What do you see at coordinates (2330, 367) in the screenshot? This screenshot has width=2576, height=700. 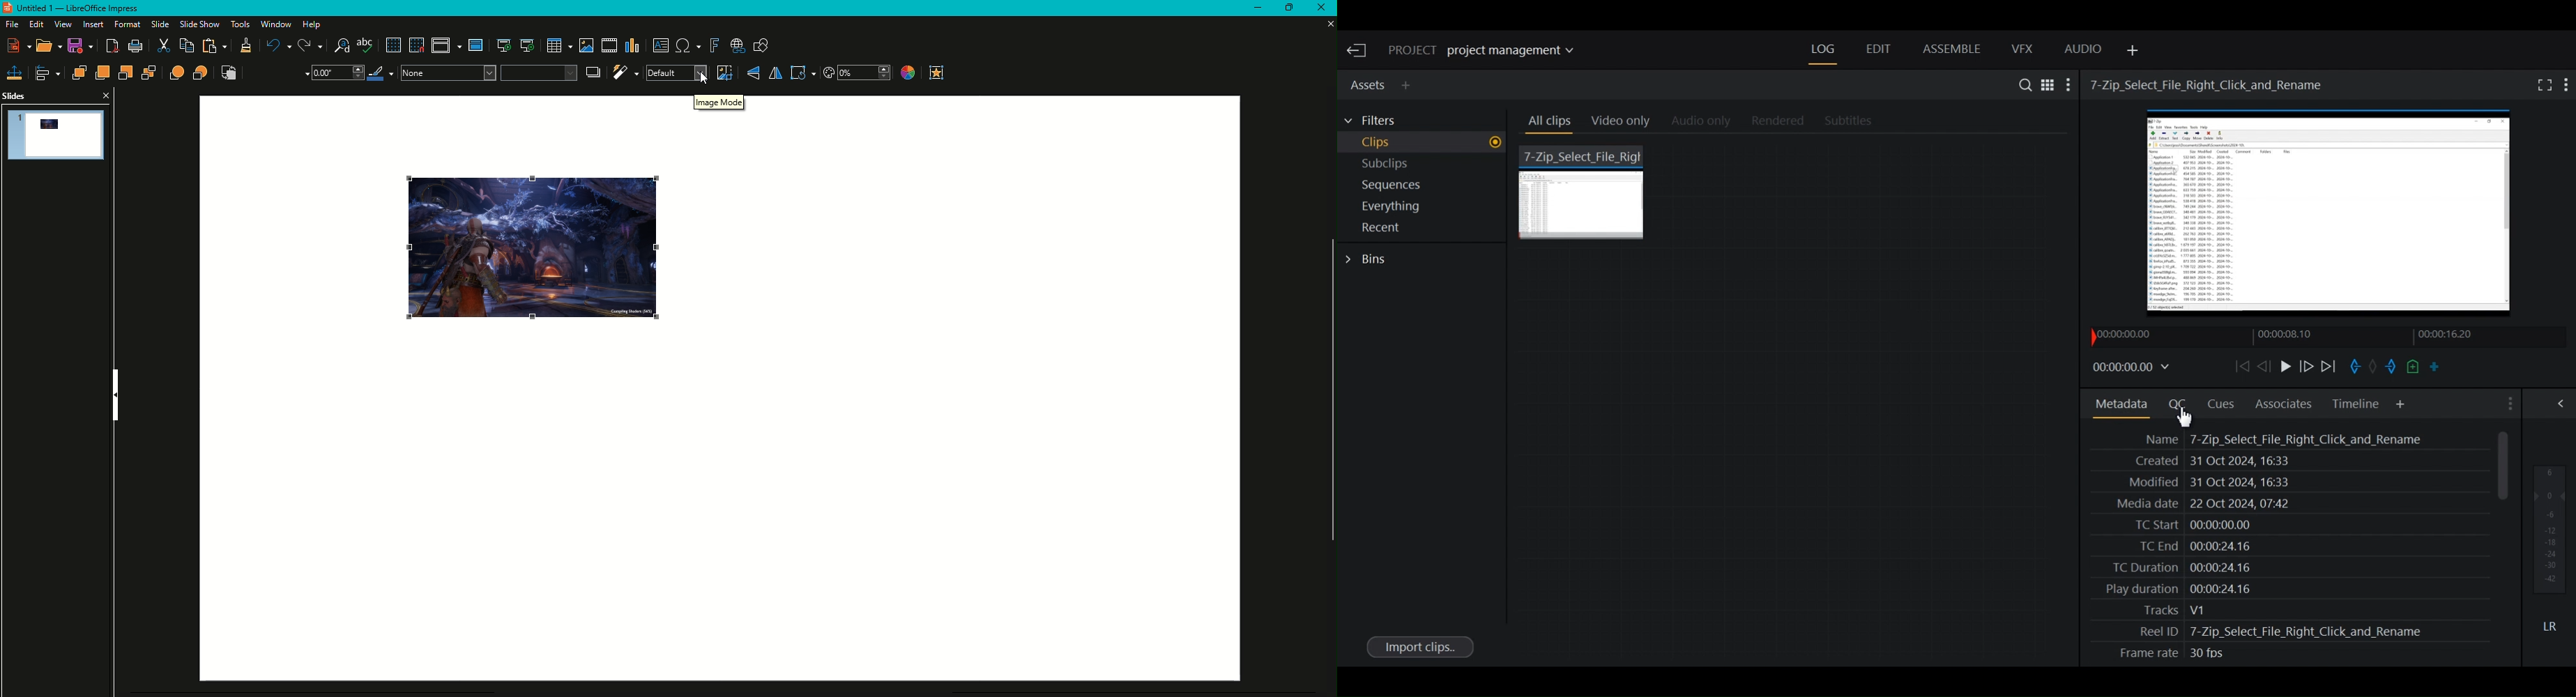 I see `Play forward` at bounding box center [2330, 367].